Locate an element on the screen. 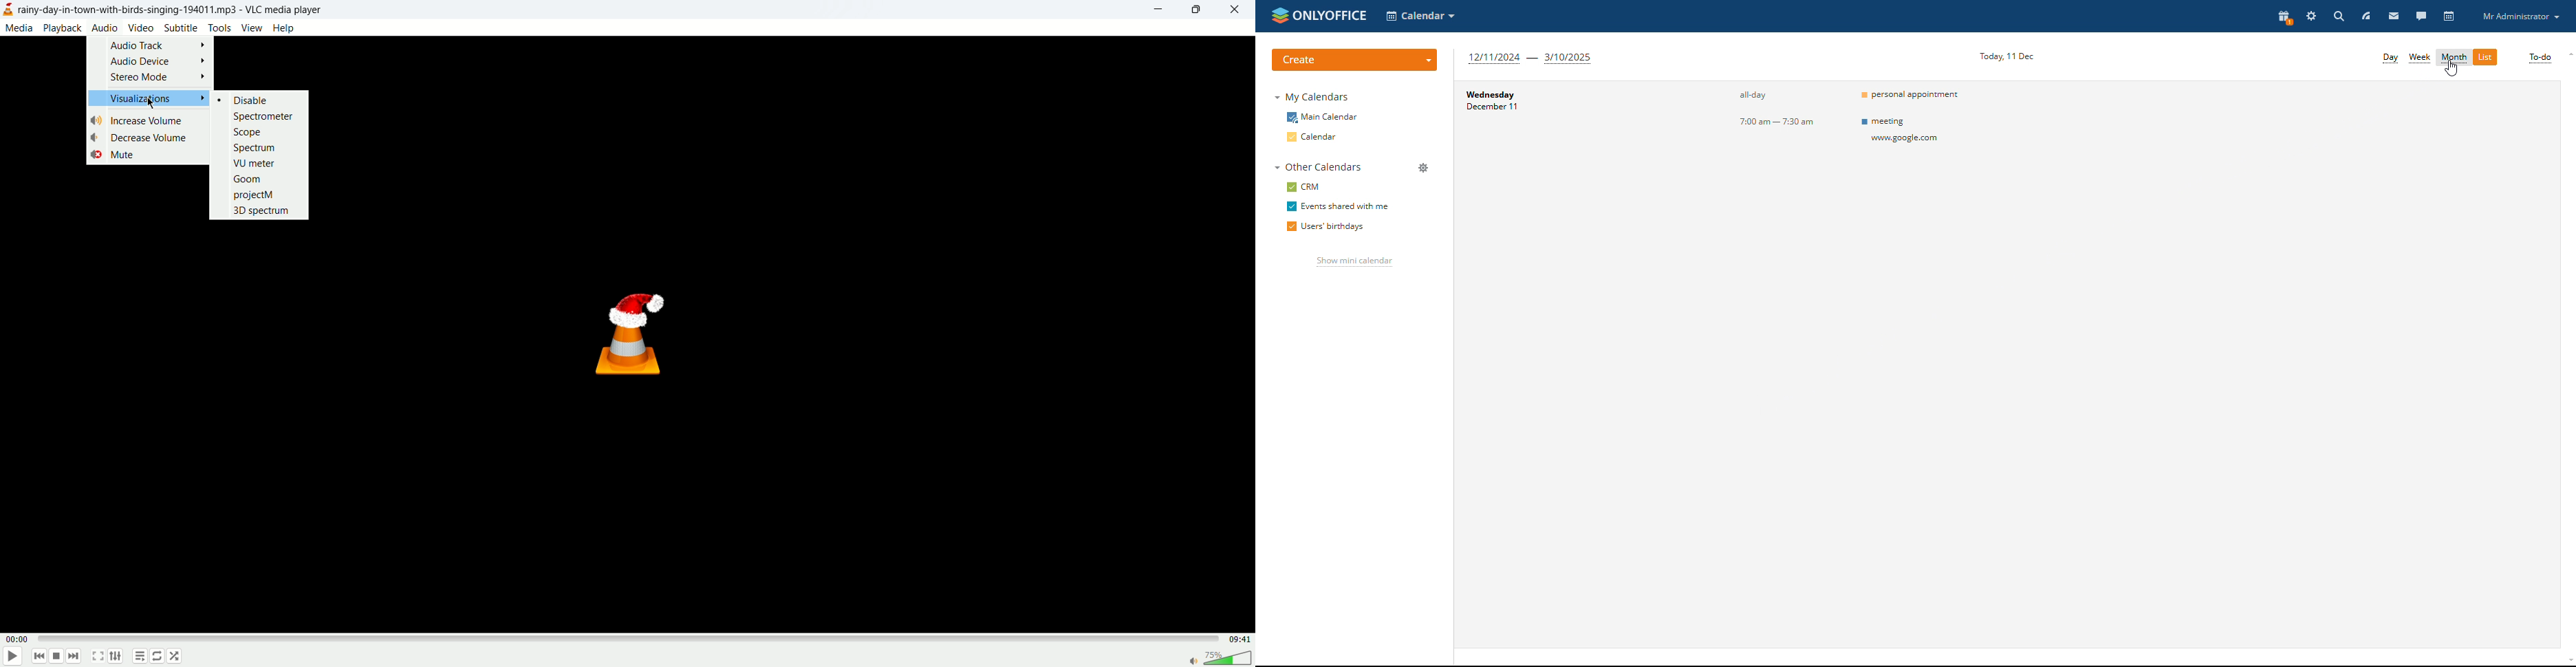 Image resolution: width=2576 pixels, height=672 pixels. Audio Device is located at coordinates (153, 61).